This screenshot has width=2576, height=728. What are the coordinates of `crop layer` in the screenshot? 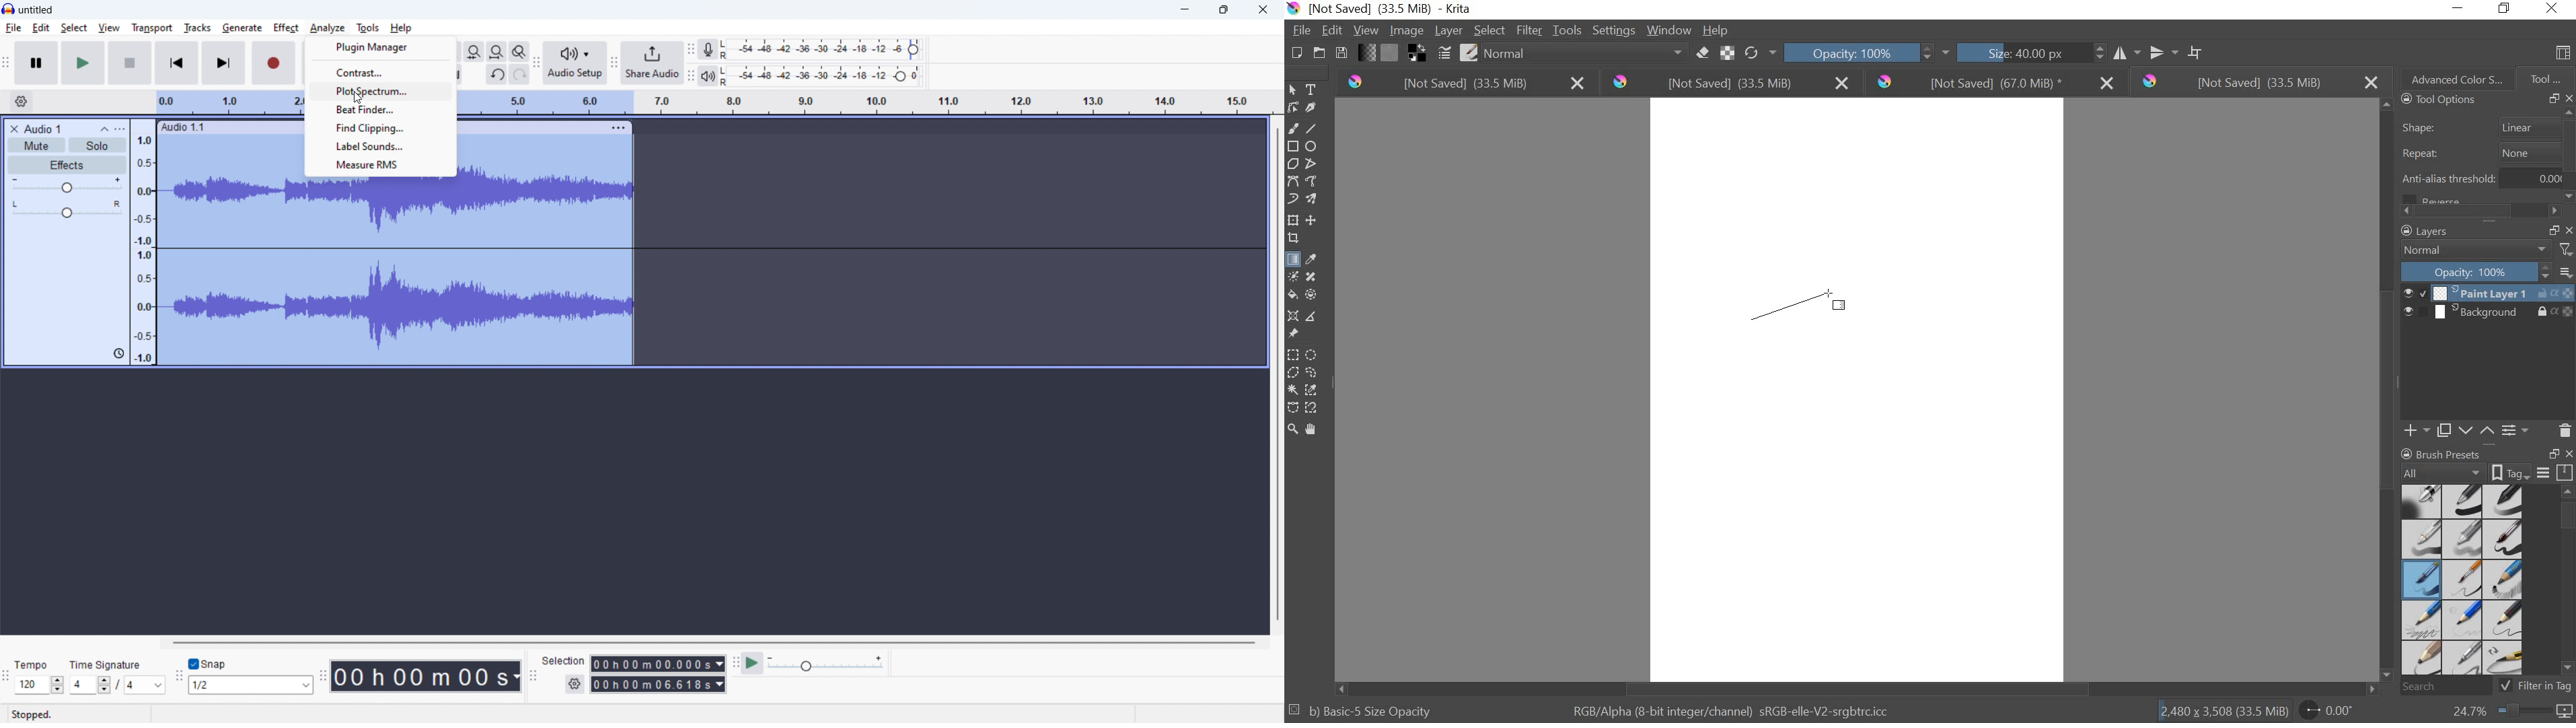 It's located at (1295, 240).